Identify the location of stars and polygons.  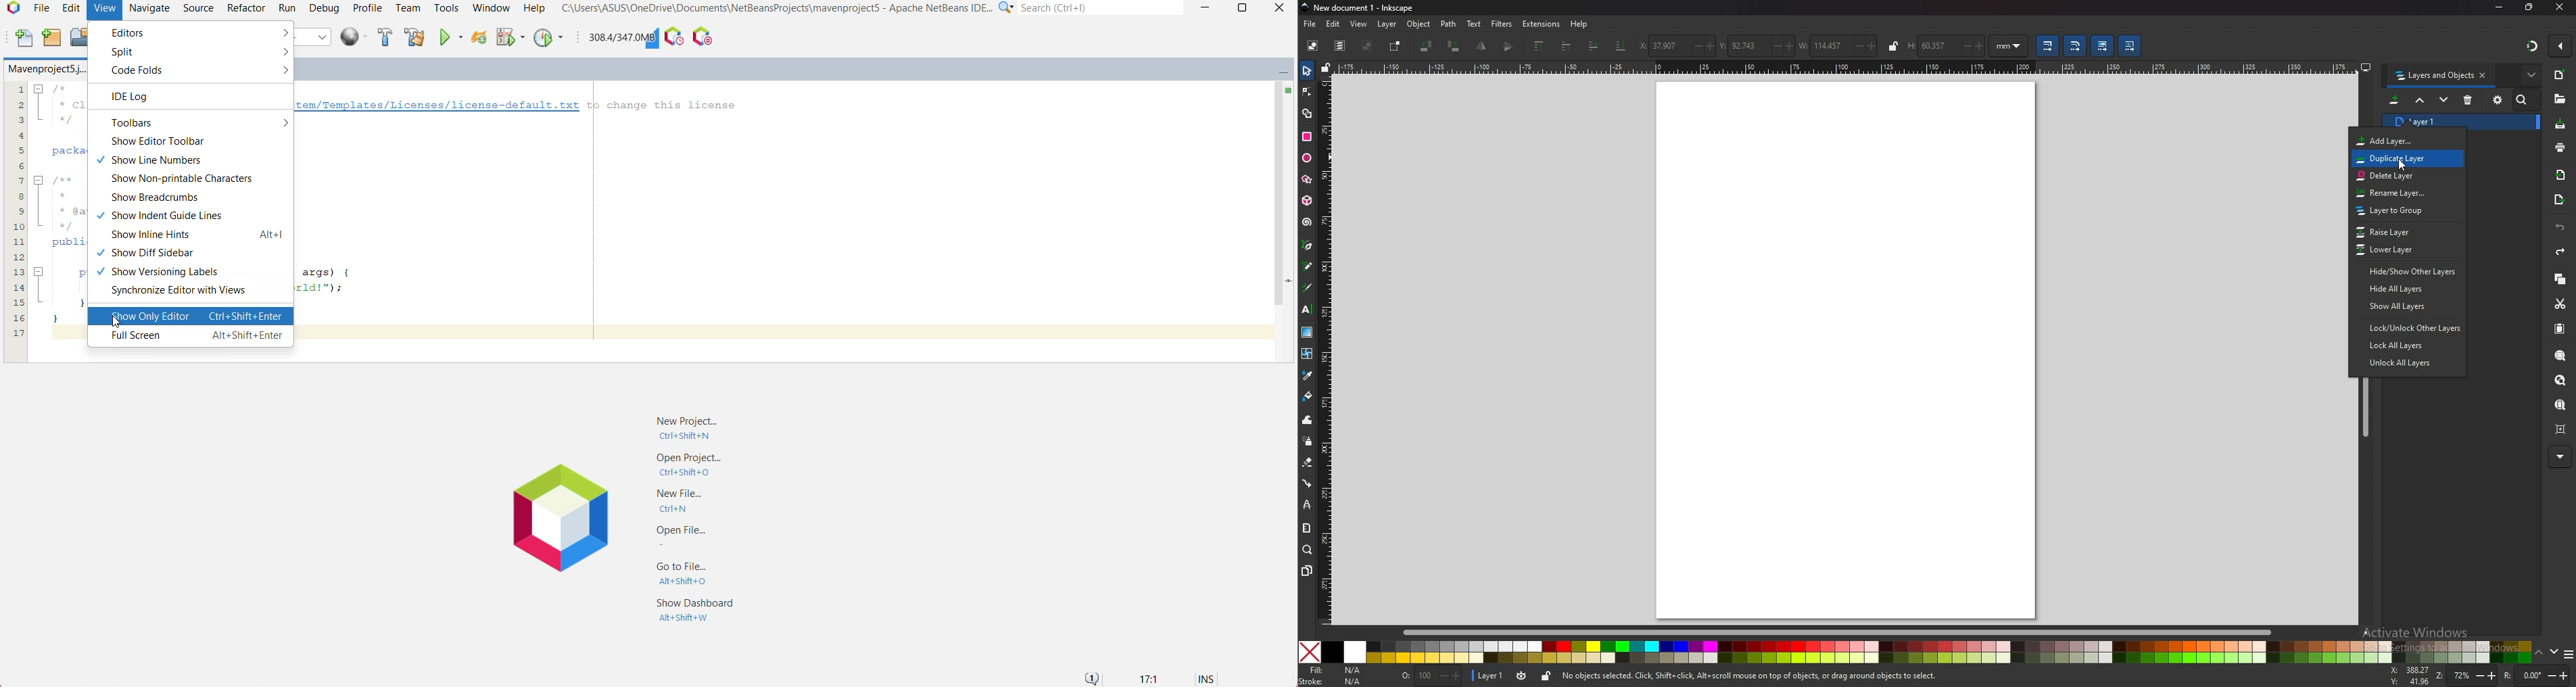
(1307, 178).